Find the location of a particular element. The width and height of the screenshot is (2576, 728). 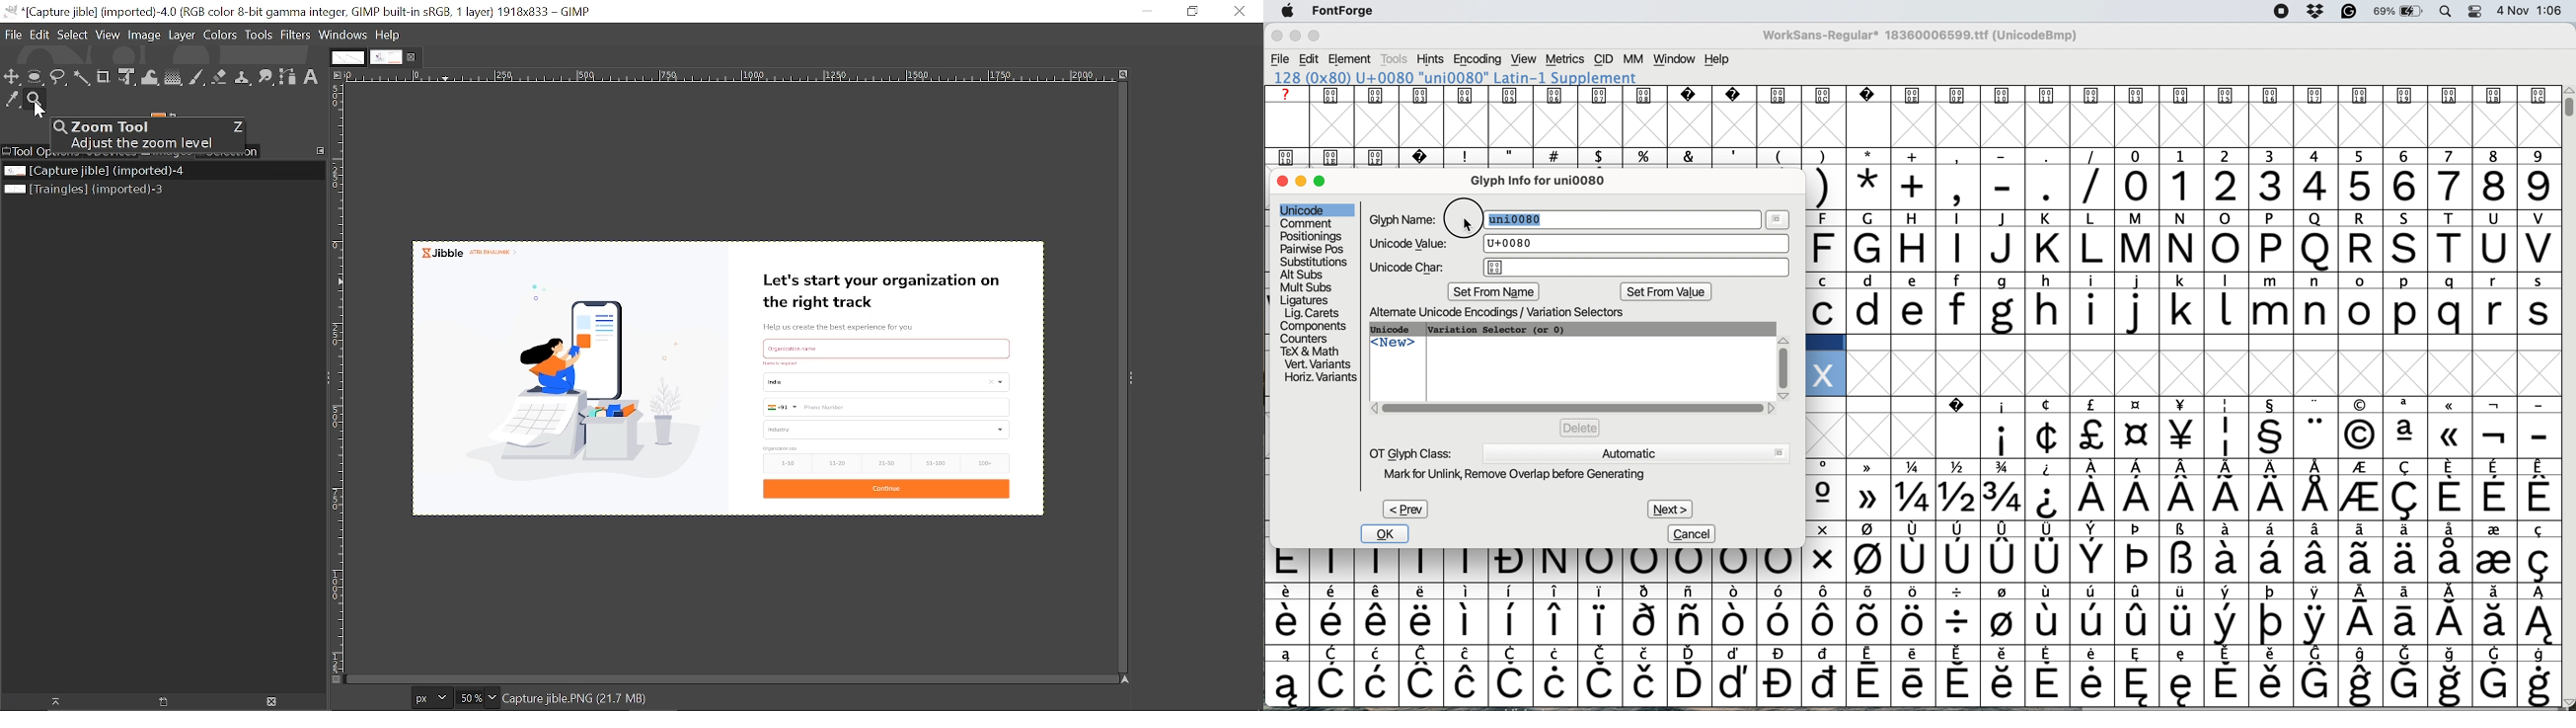

special characters is located at coordinates (2182, 468).